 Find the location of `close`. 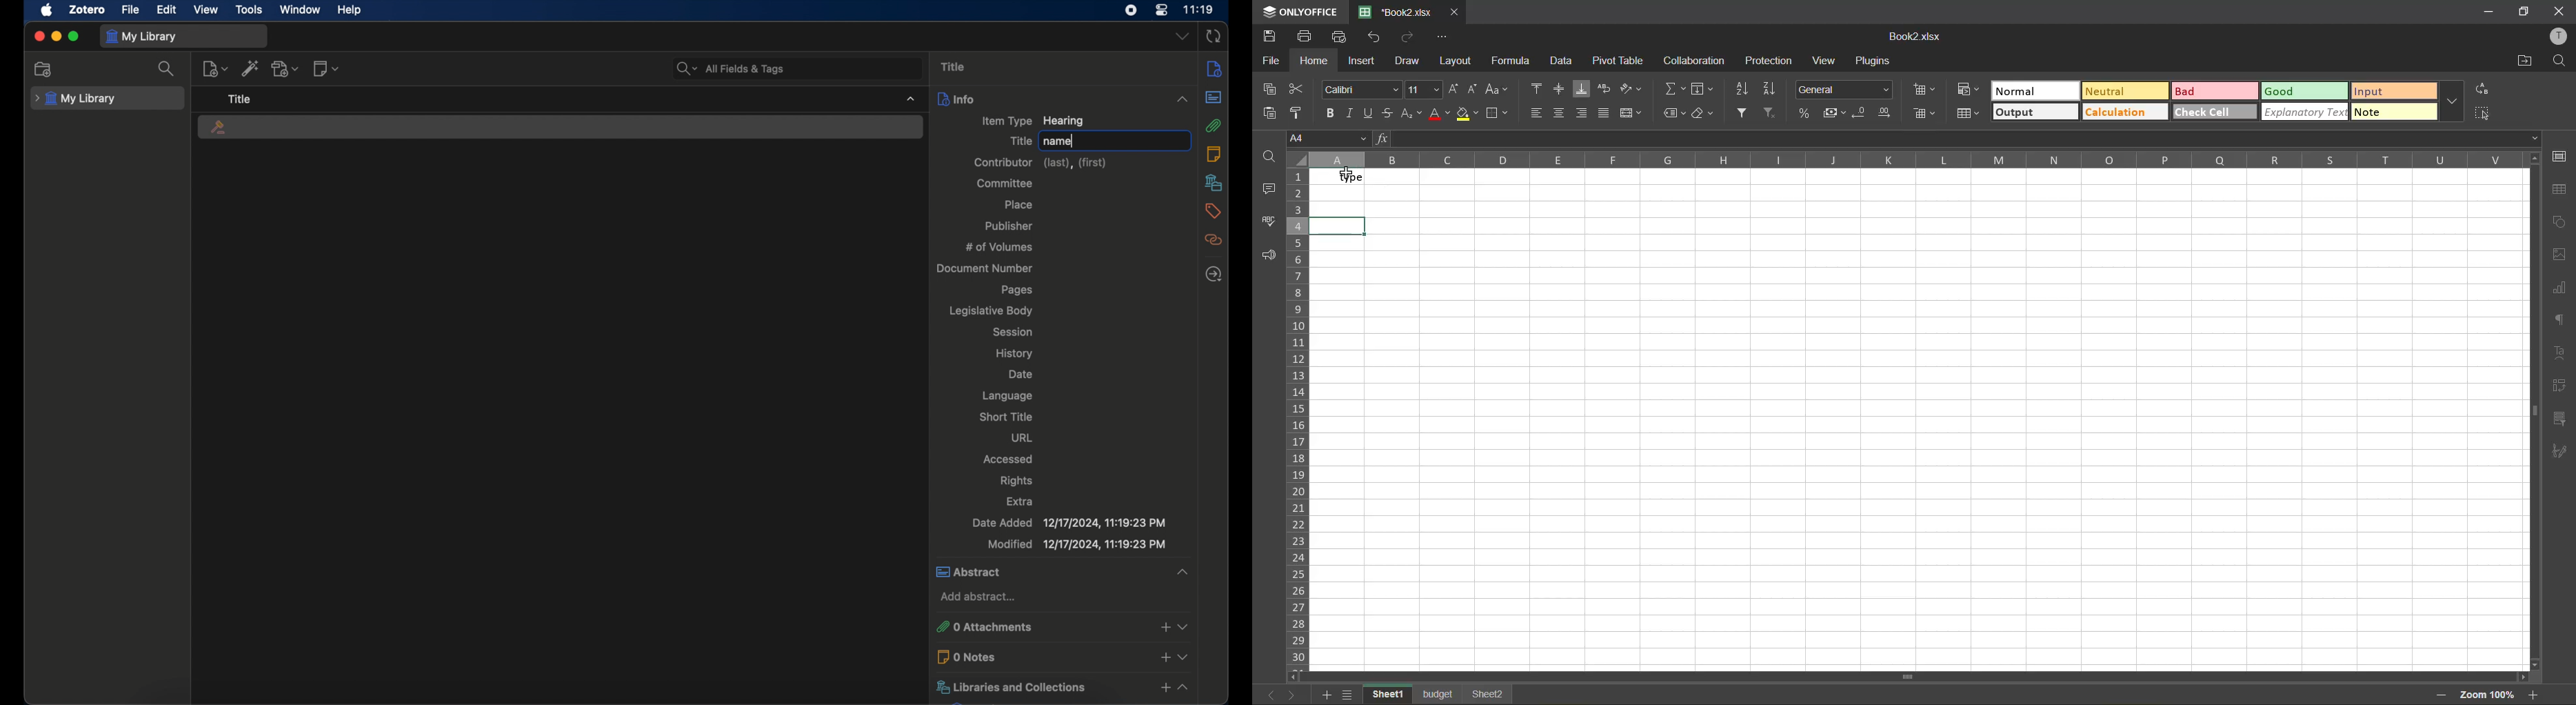

close is located at coordinates (39, 36).